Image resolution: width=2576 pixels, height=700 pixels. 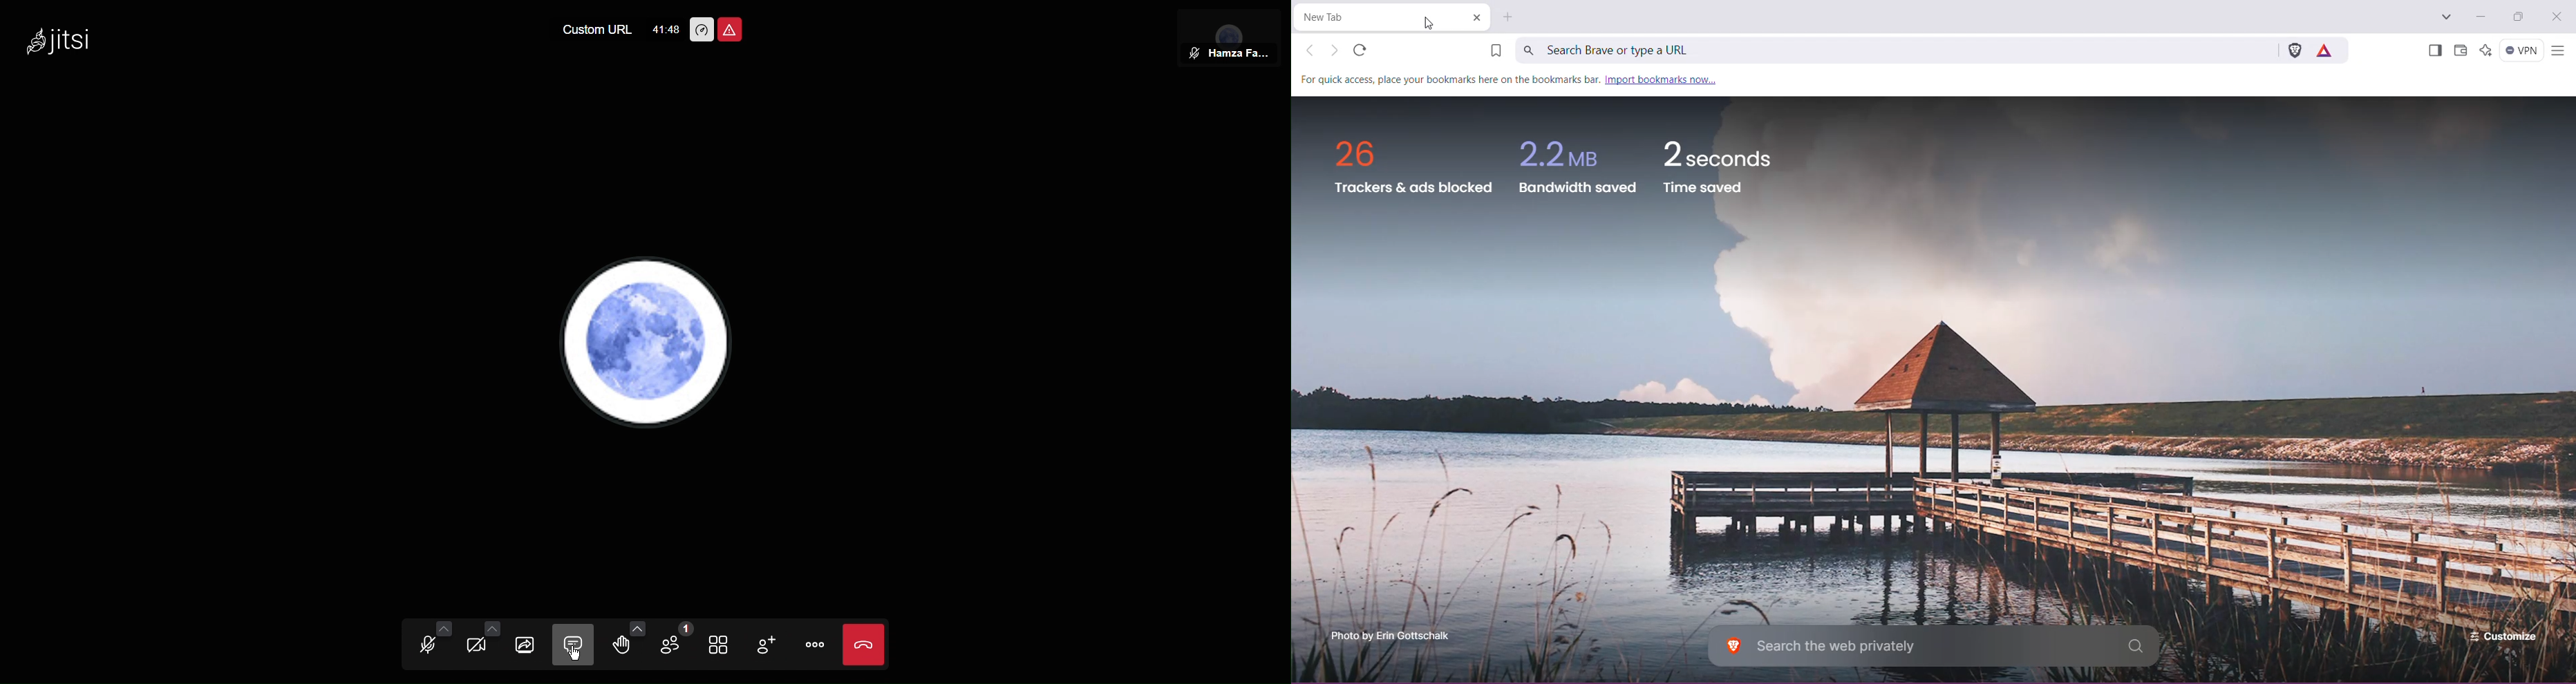 I want to click on trackers and ads blocked, so click(x=1414, y=168).